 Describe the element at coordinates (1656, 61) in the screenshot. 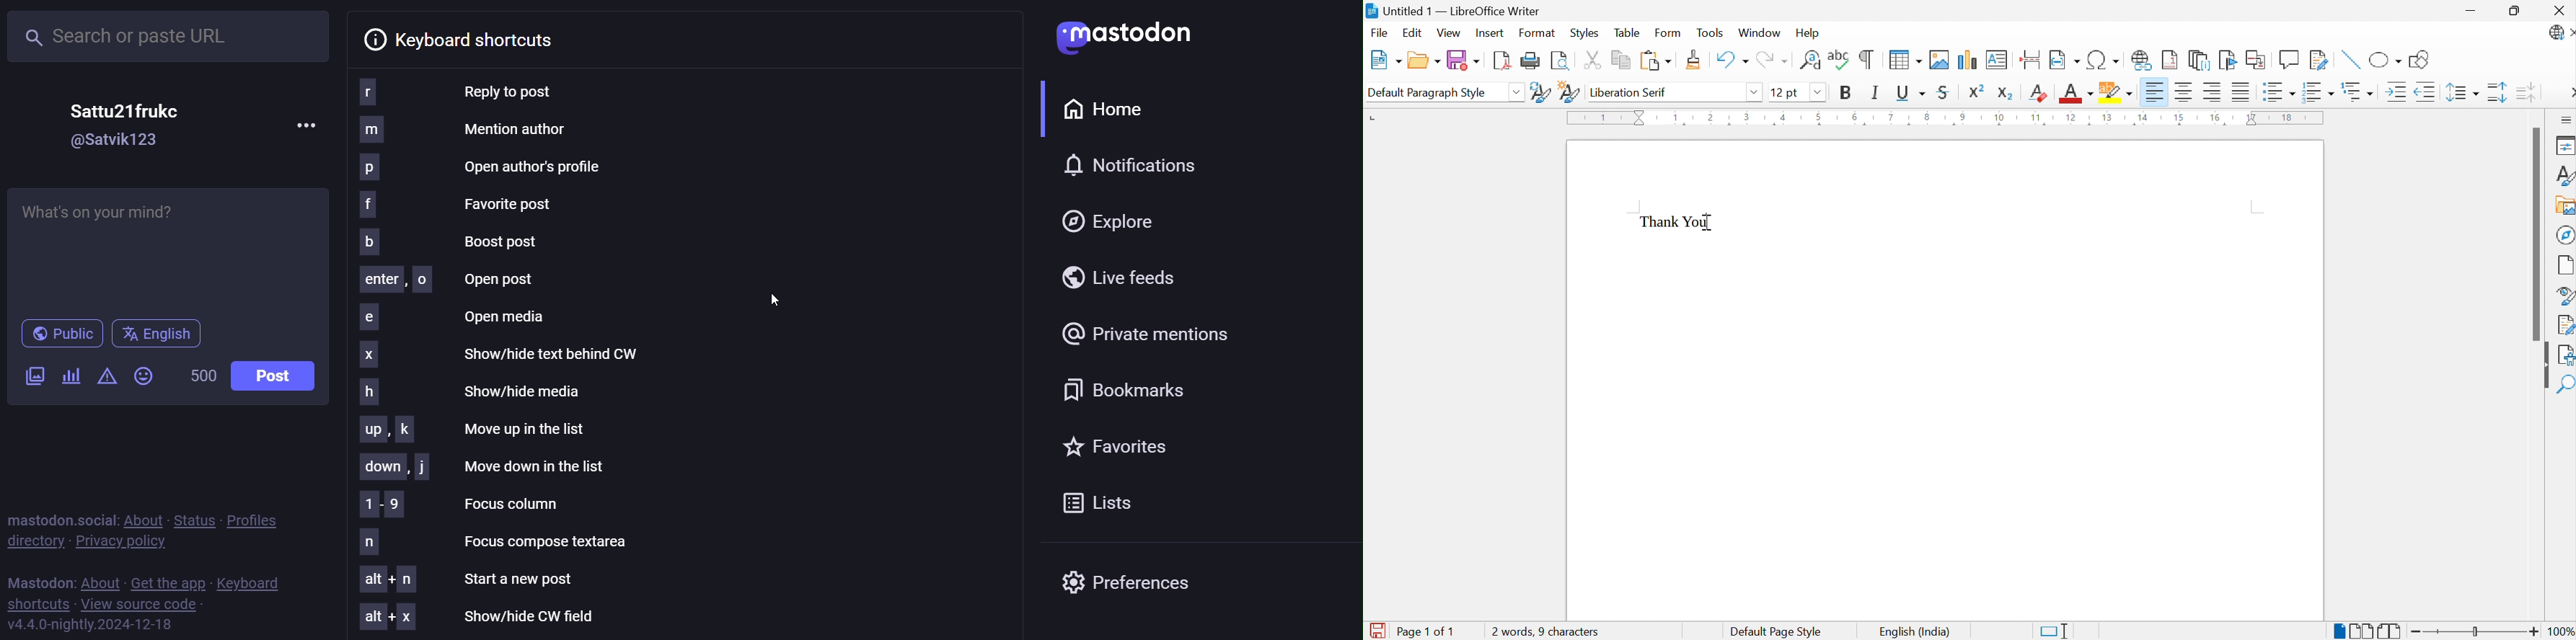

I see `Paste` at that location.